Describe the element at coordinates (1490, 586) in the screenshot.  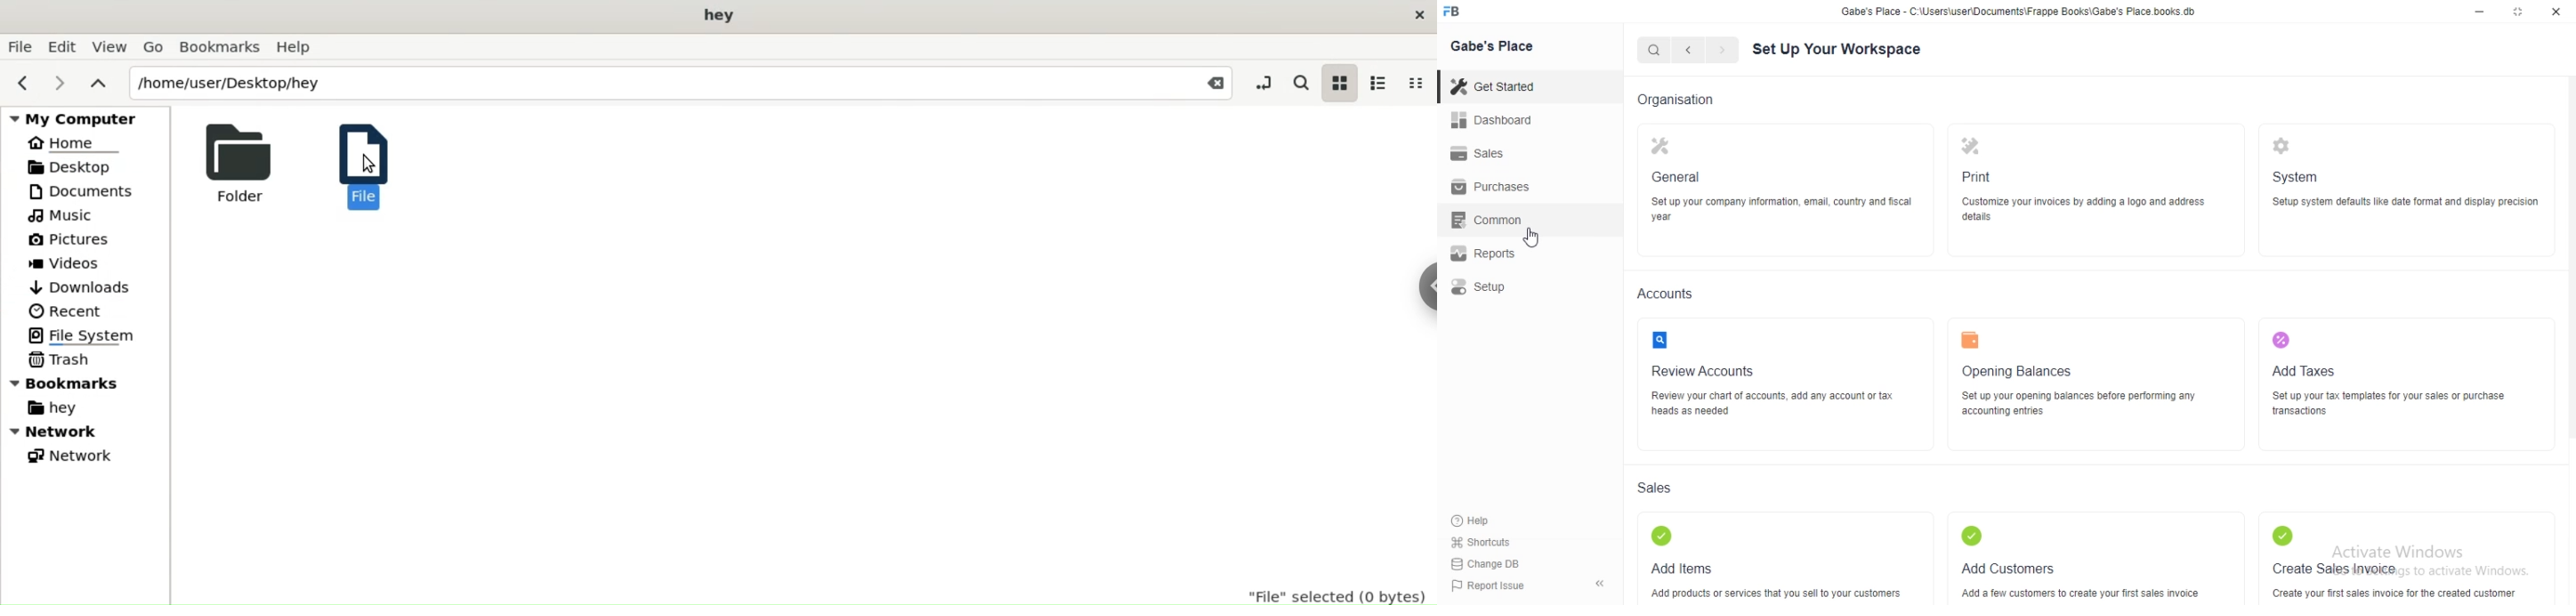
I see `) Report Issue` at that location.